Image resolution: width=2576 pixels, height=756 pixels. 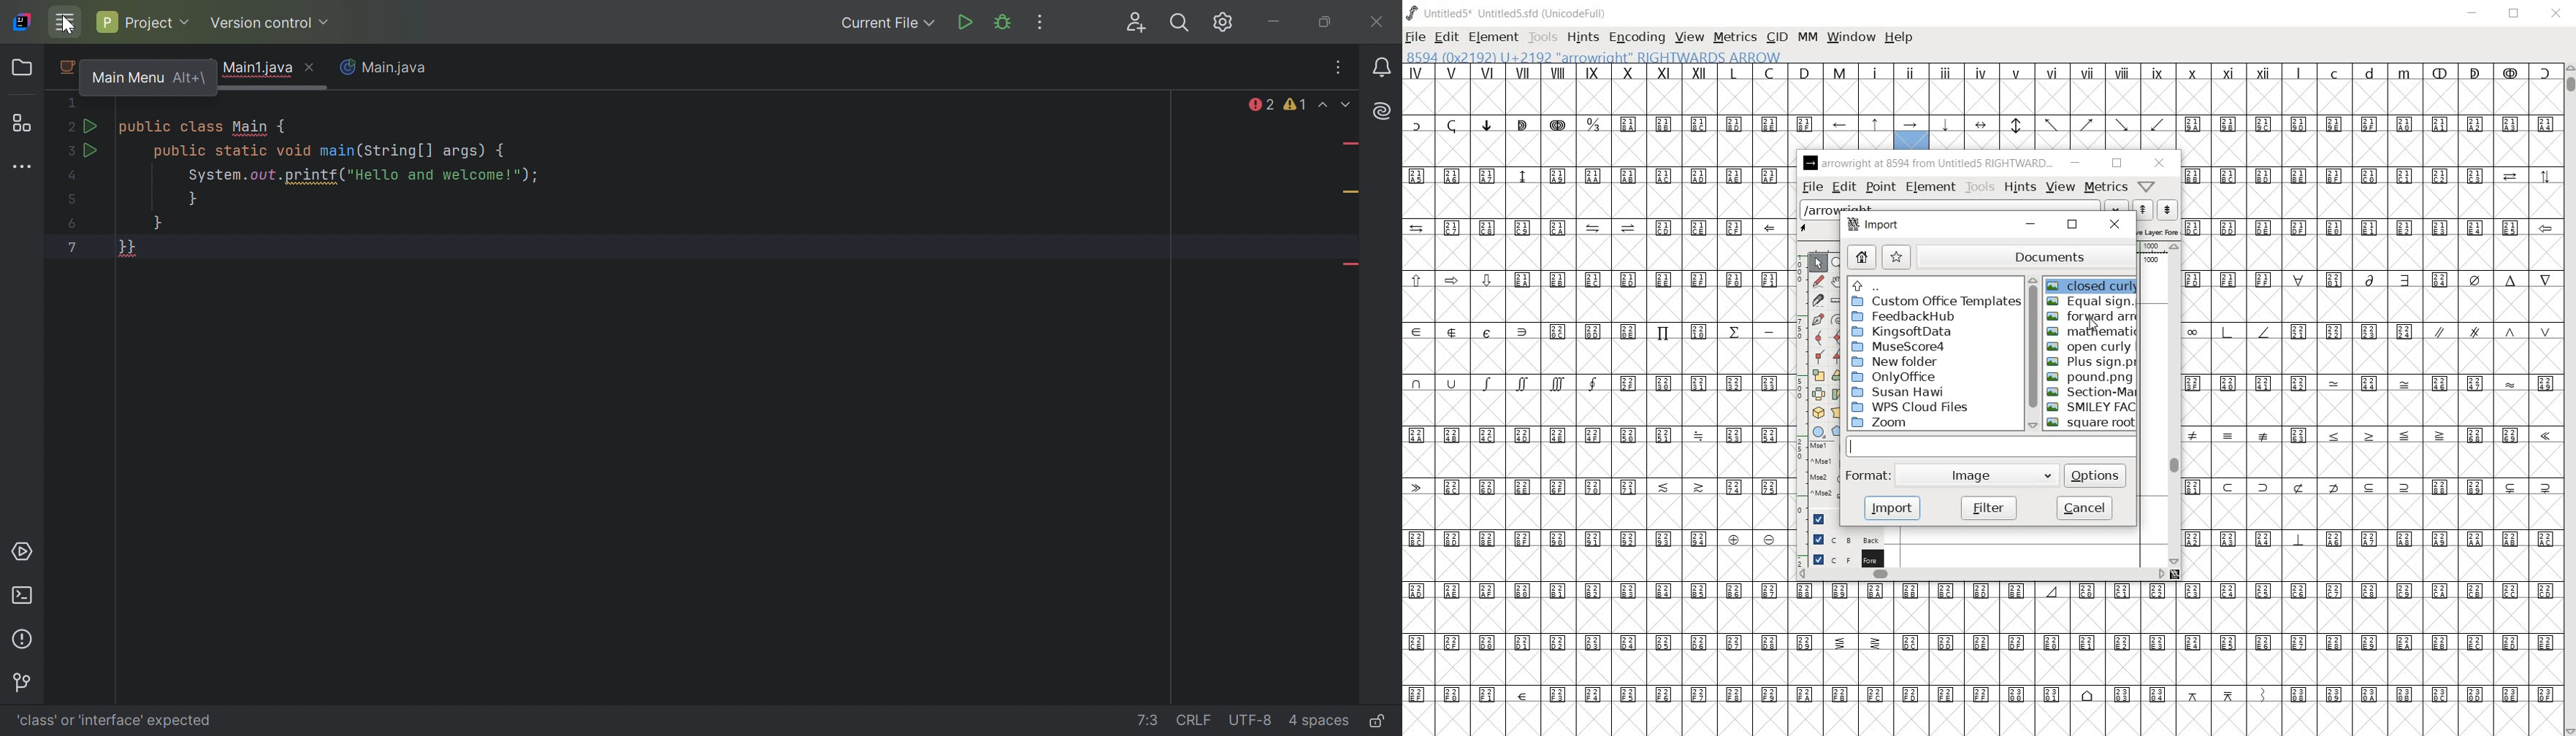 What do you see at coordinates (2141, 210) in the screenshot?
I see `show the next word on the list` at bounding box center [2141, 210].